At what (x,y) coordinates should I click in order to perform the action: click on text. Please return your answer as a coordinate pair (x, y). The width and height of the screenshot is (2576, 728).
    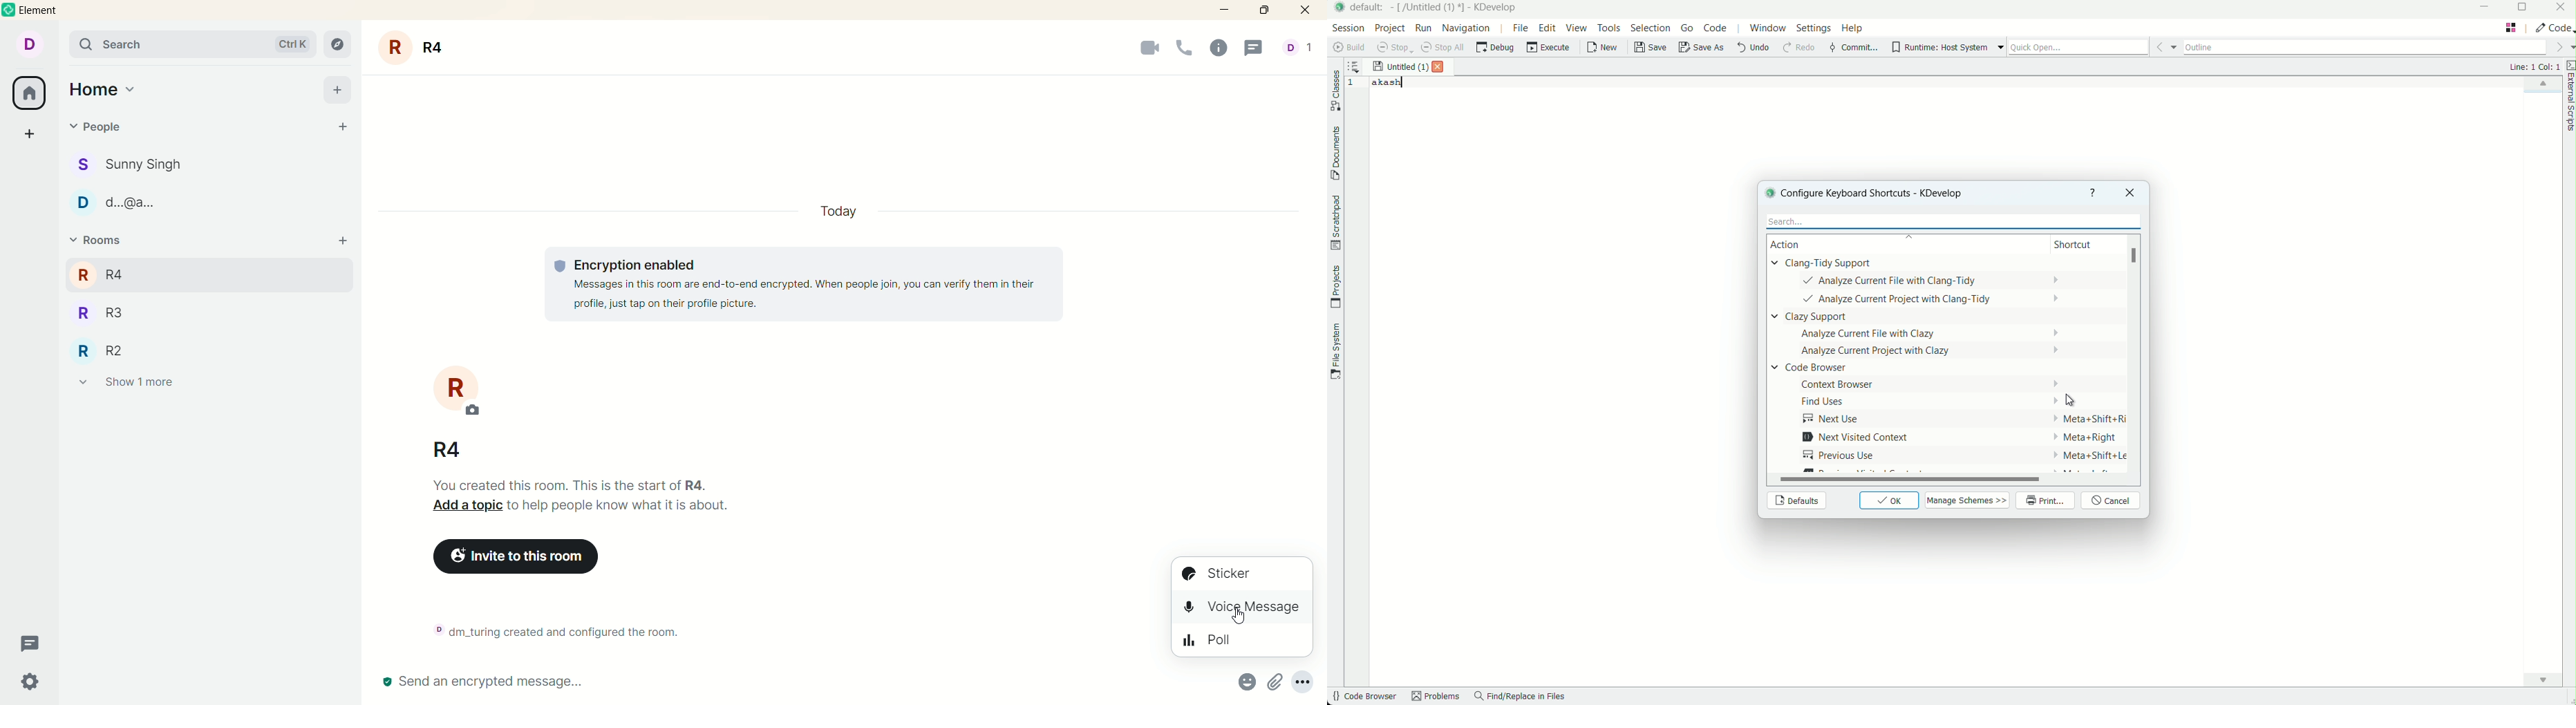
    Looking at the image, I should click on (590, 500).